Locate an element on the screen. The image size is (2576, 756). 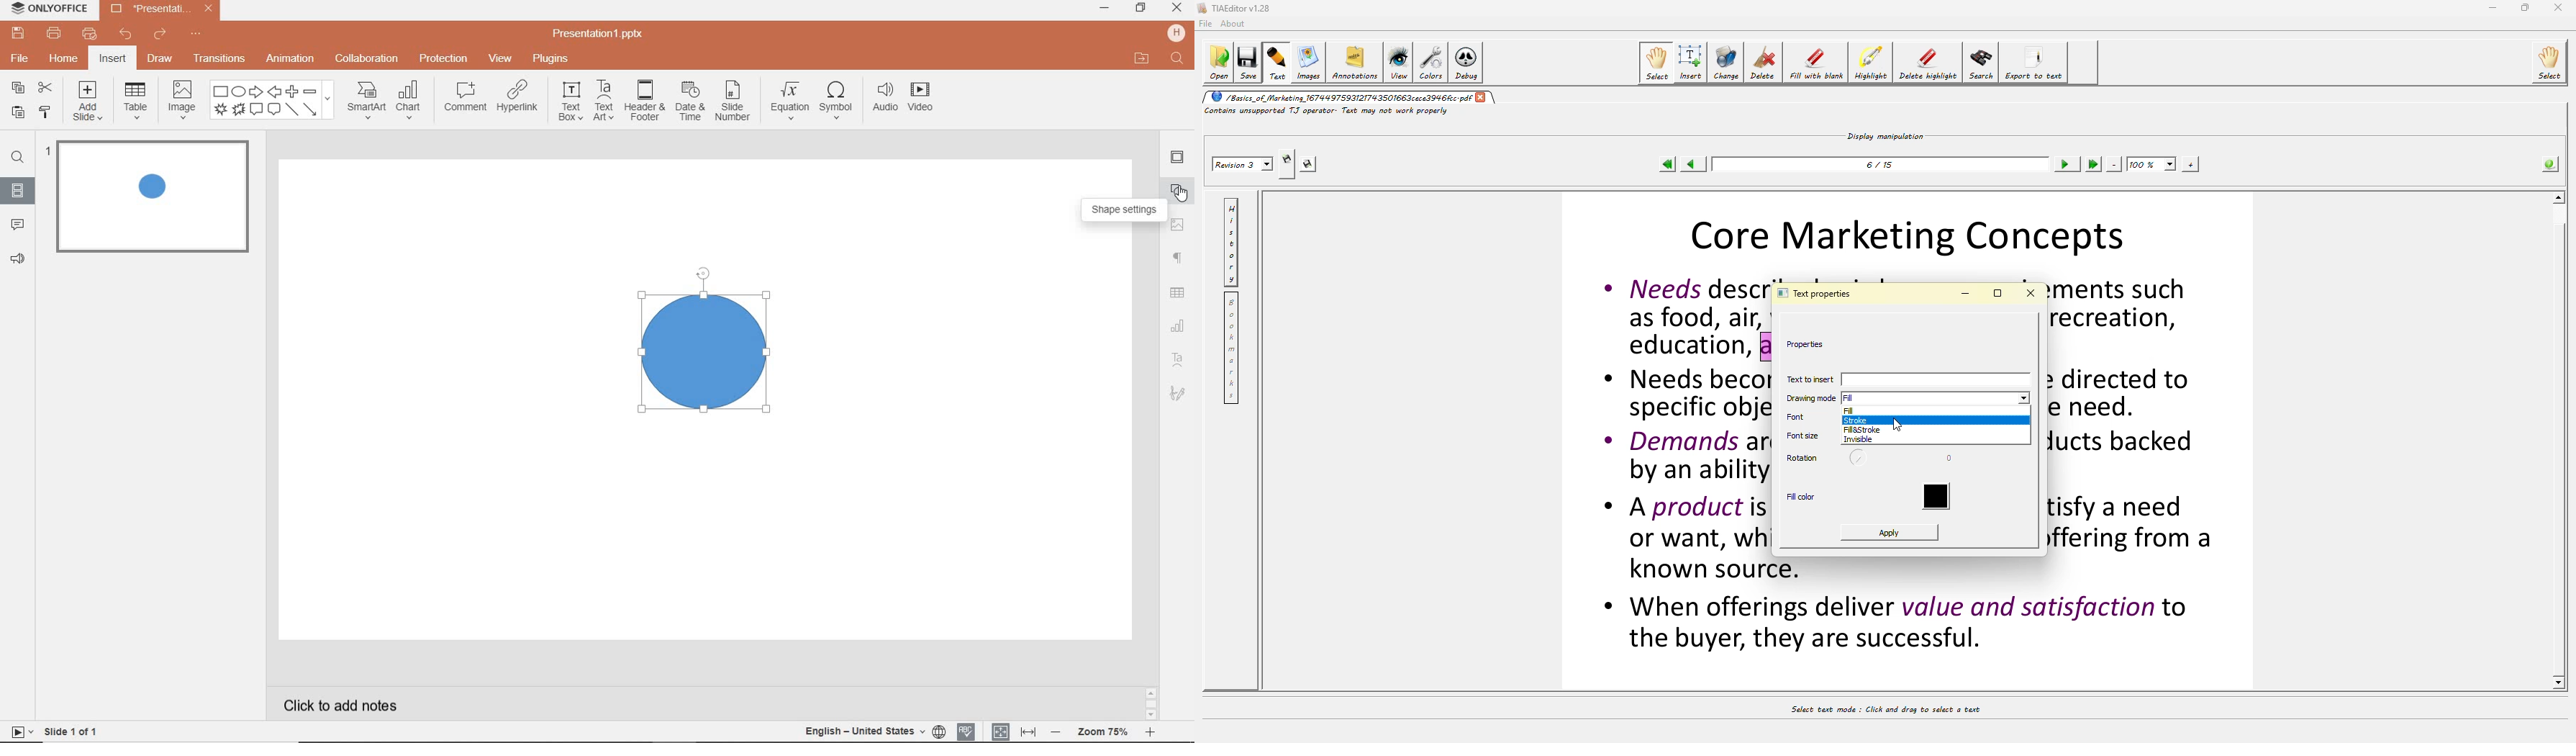
text art is located at coordinates (605, 101).